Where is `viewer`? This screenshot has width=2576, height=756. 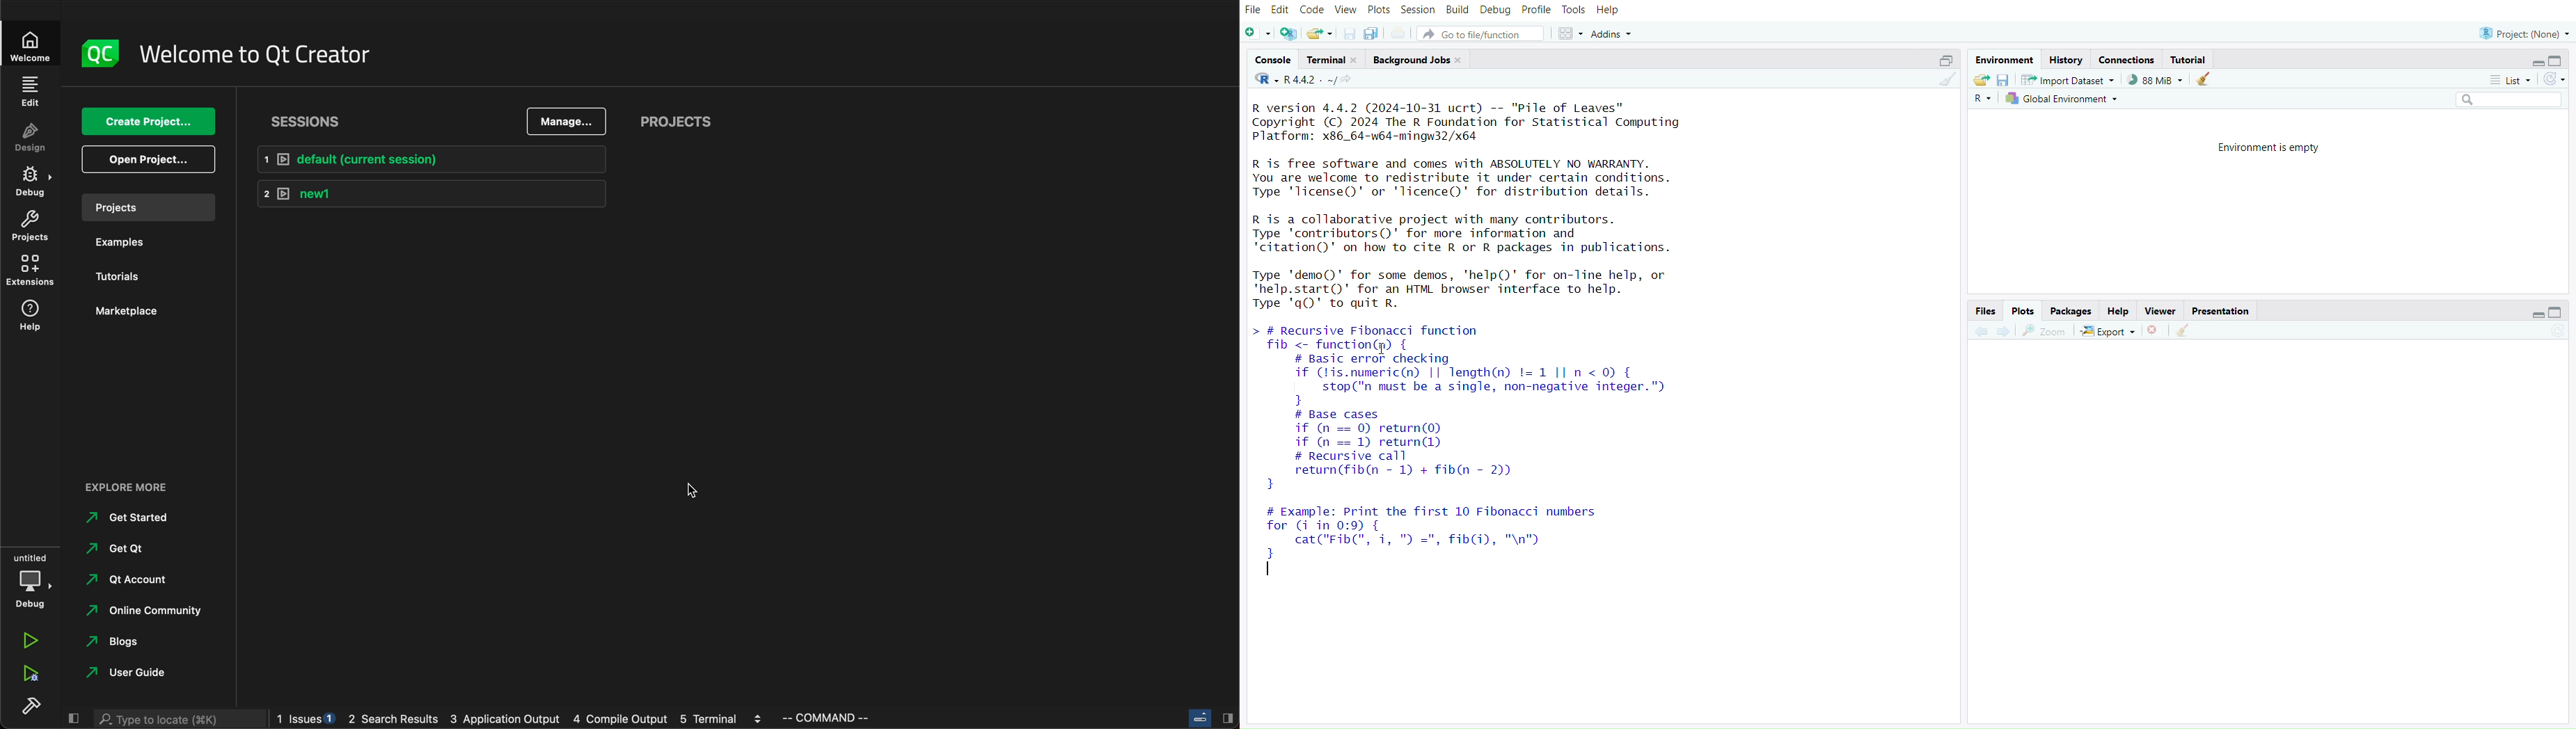 viewer is located at coordinates (2161, 312).